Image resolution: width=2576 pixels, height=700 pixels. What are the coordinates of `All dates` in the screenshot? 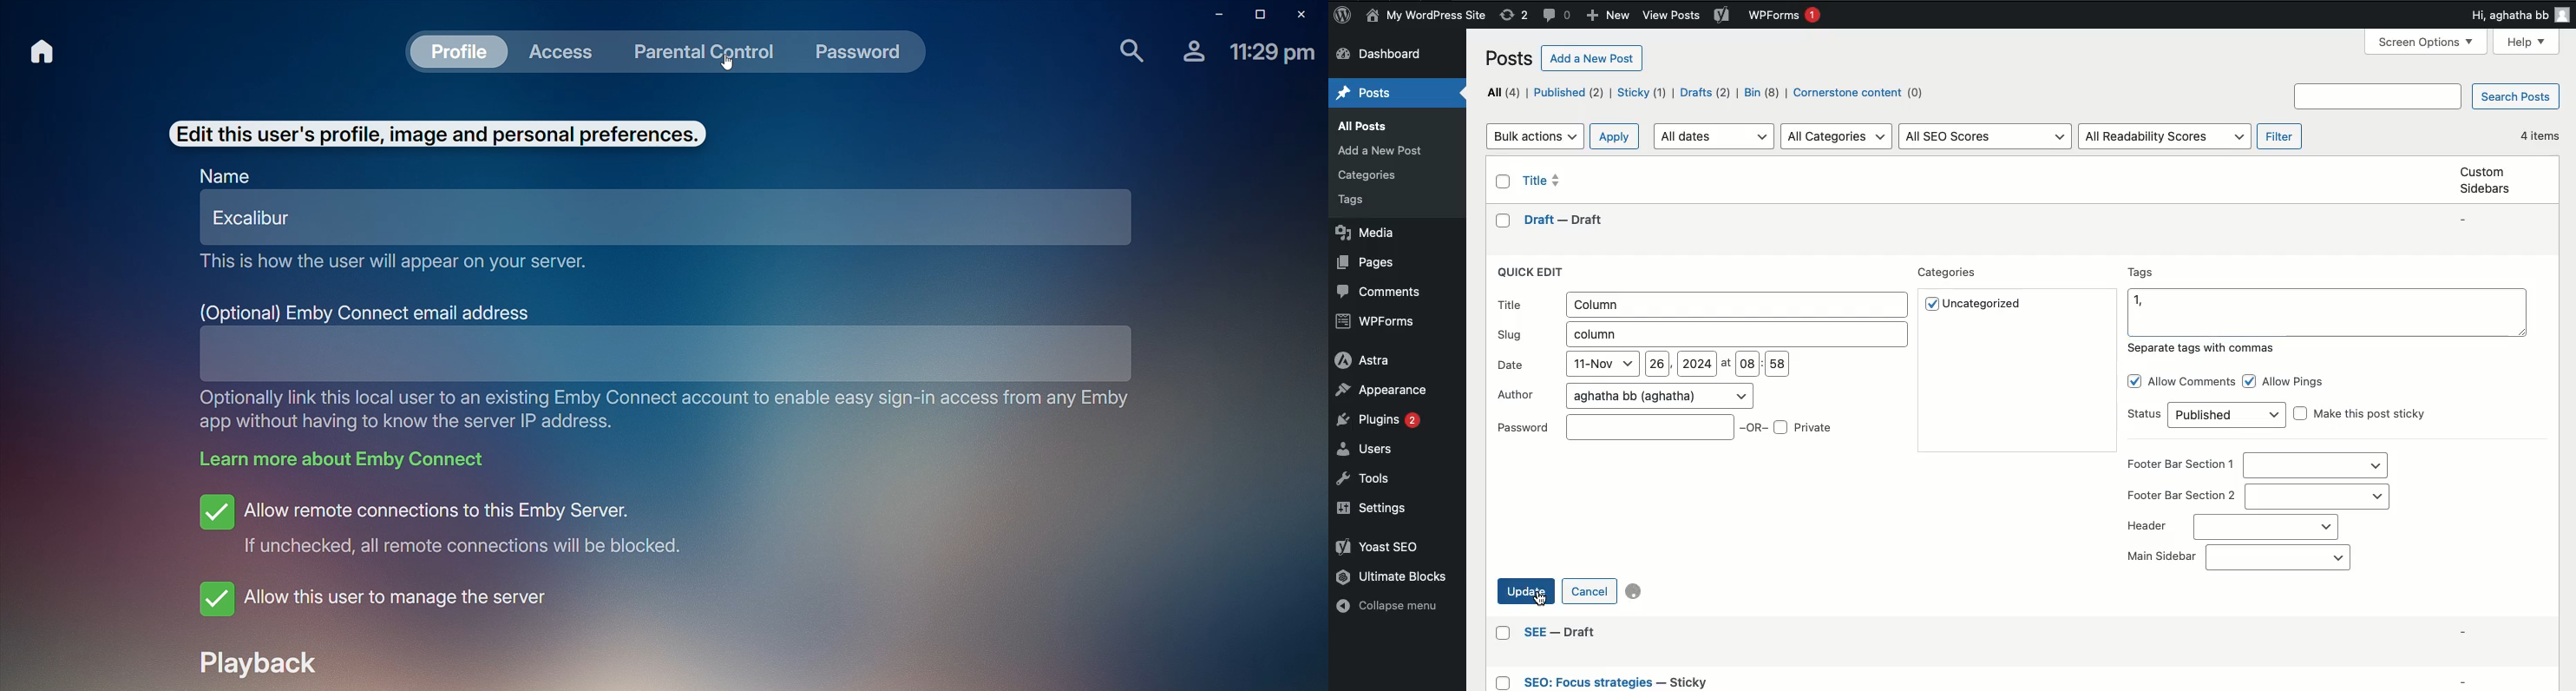 It's located at (1716, 135).